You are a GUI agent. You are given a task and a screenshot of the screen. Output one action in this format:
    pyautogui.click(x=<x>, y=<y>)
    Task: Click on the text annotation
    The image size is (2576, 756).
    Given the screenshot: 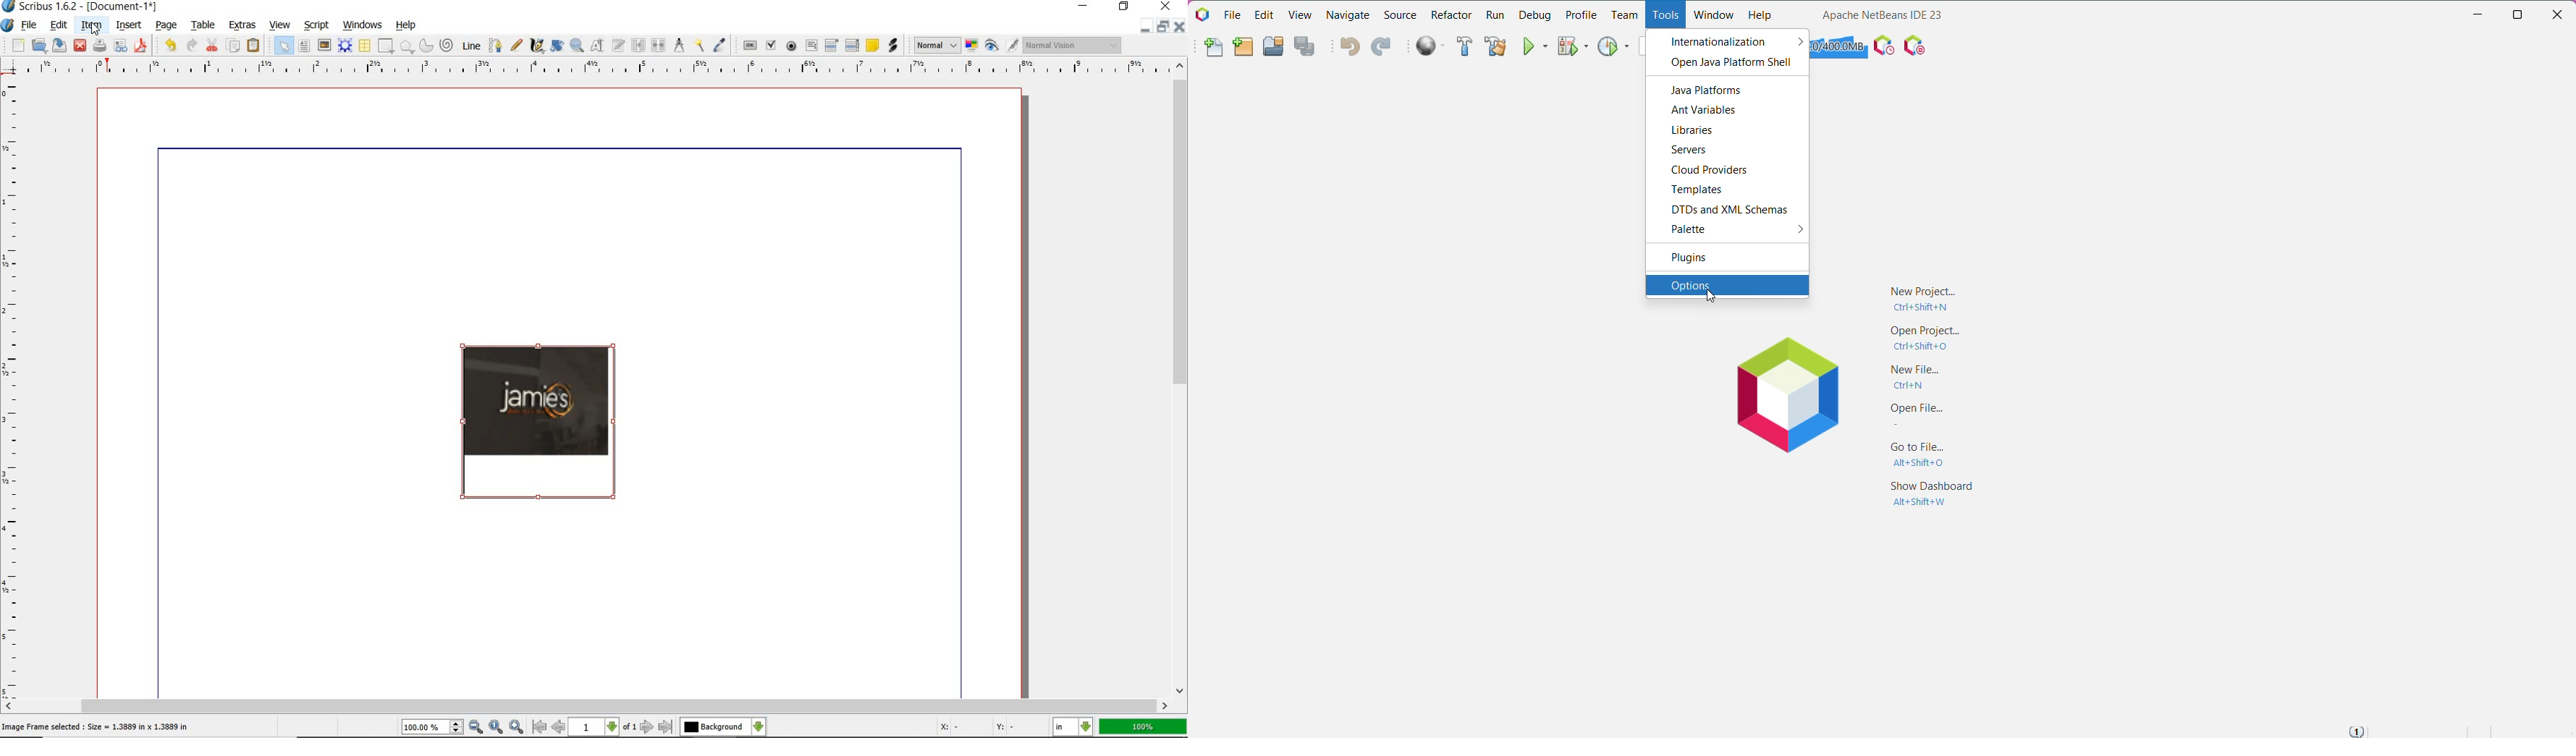 What is the action you would take?
    pyautogui.click(x=873, y=46)
    